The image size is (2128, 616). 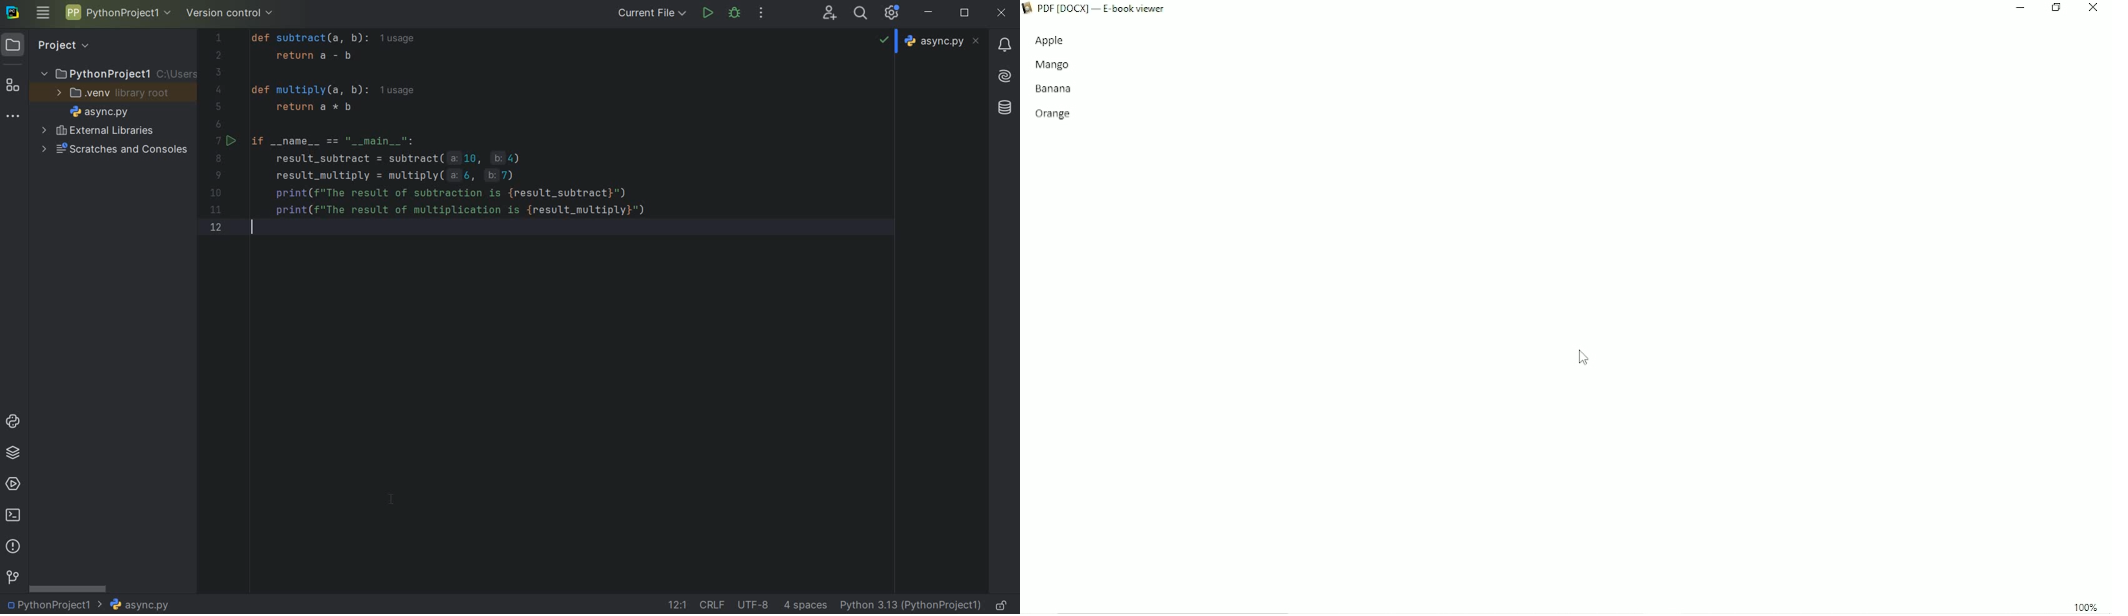 I want to click on scratches and consoles, so click(x=118, y=150).